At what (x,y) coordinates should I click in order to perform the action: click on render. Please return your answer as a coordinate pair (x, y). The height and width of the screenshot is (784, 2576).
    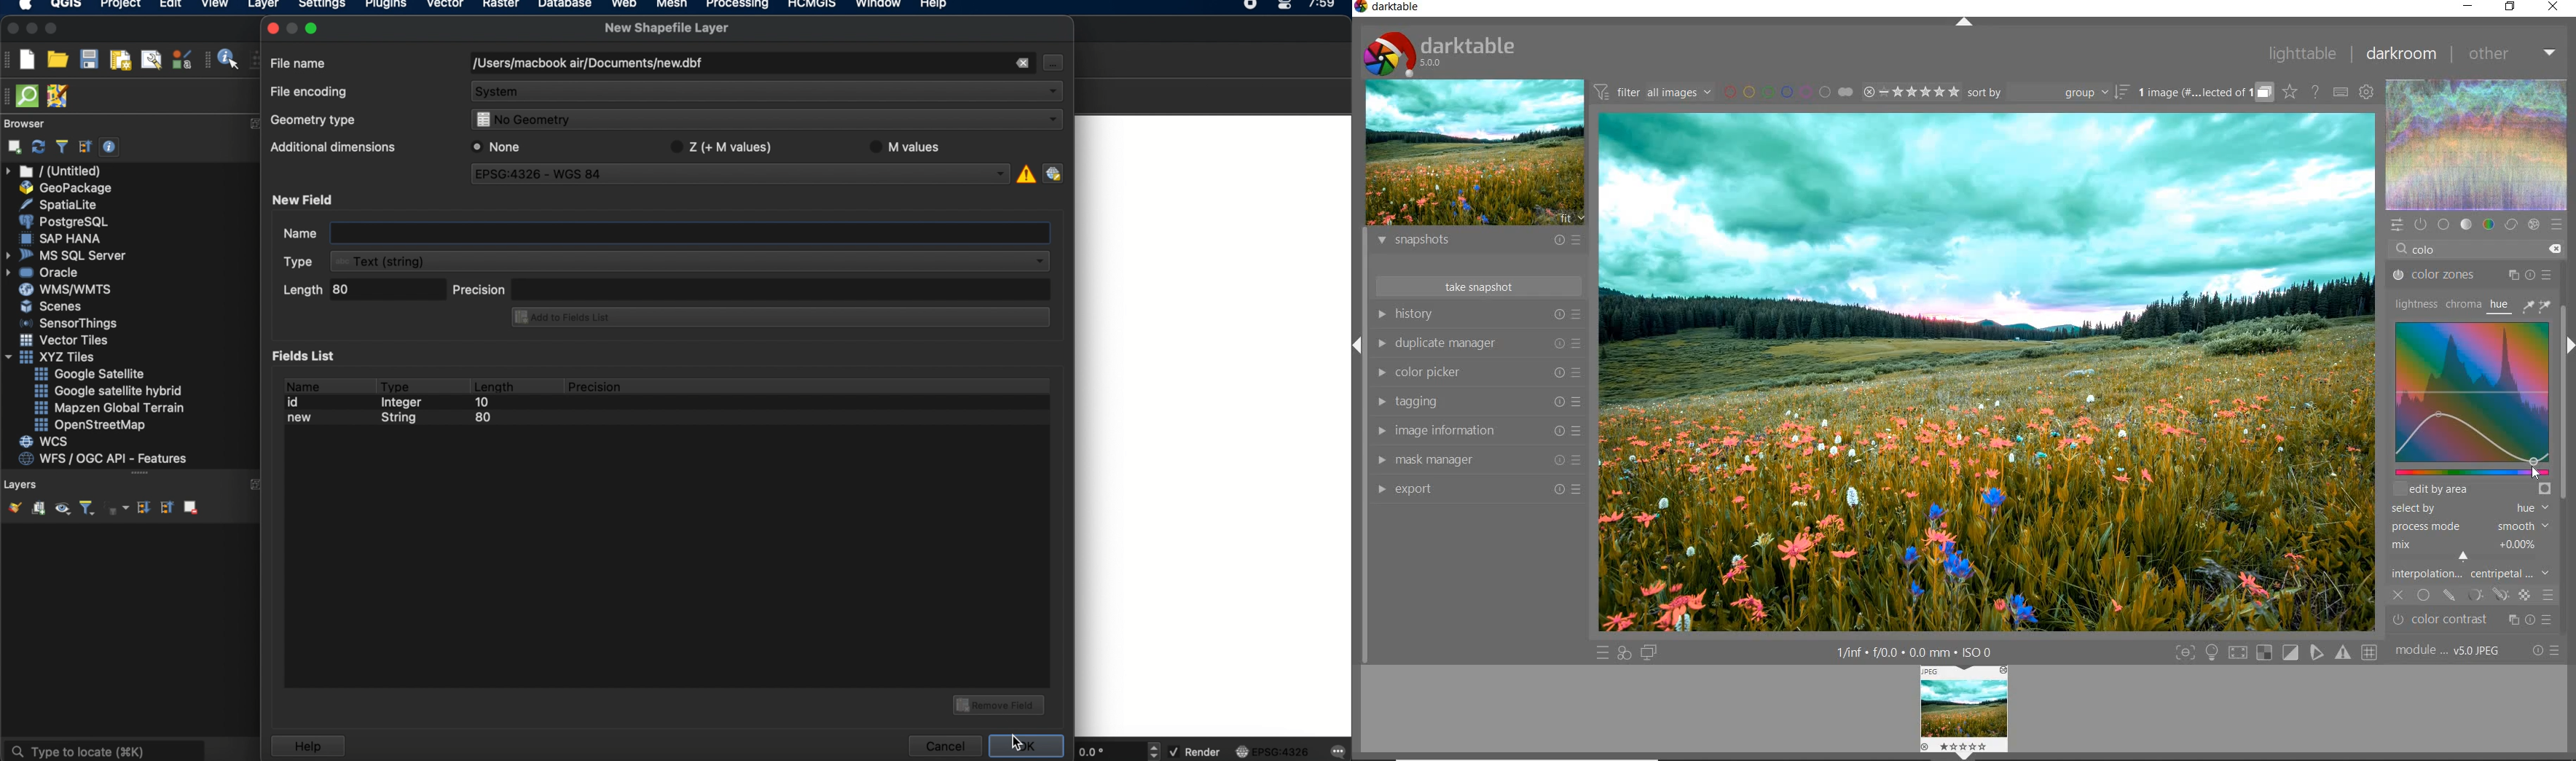
    Looking at the image, I should click on (1196, 753).